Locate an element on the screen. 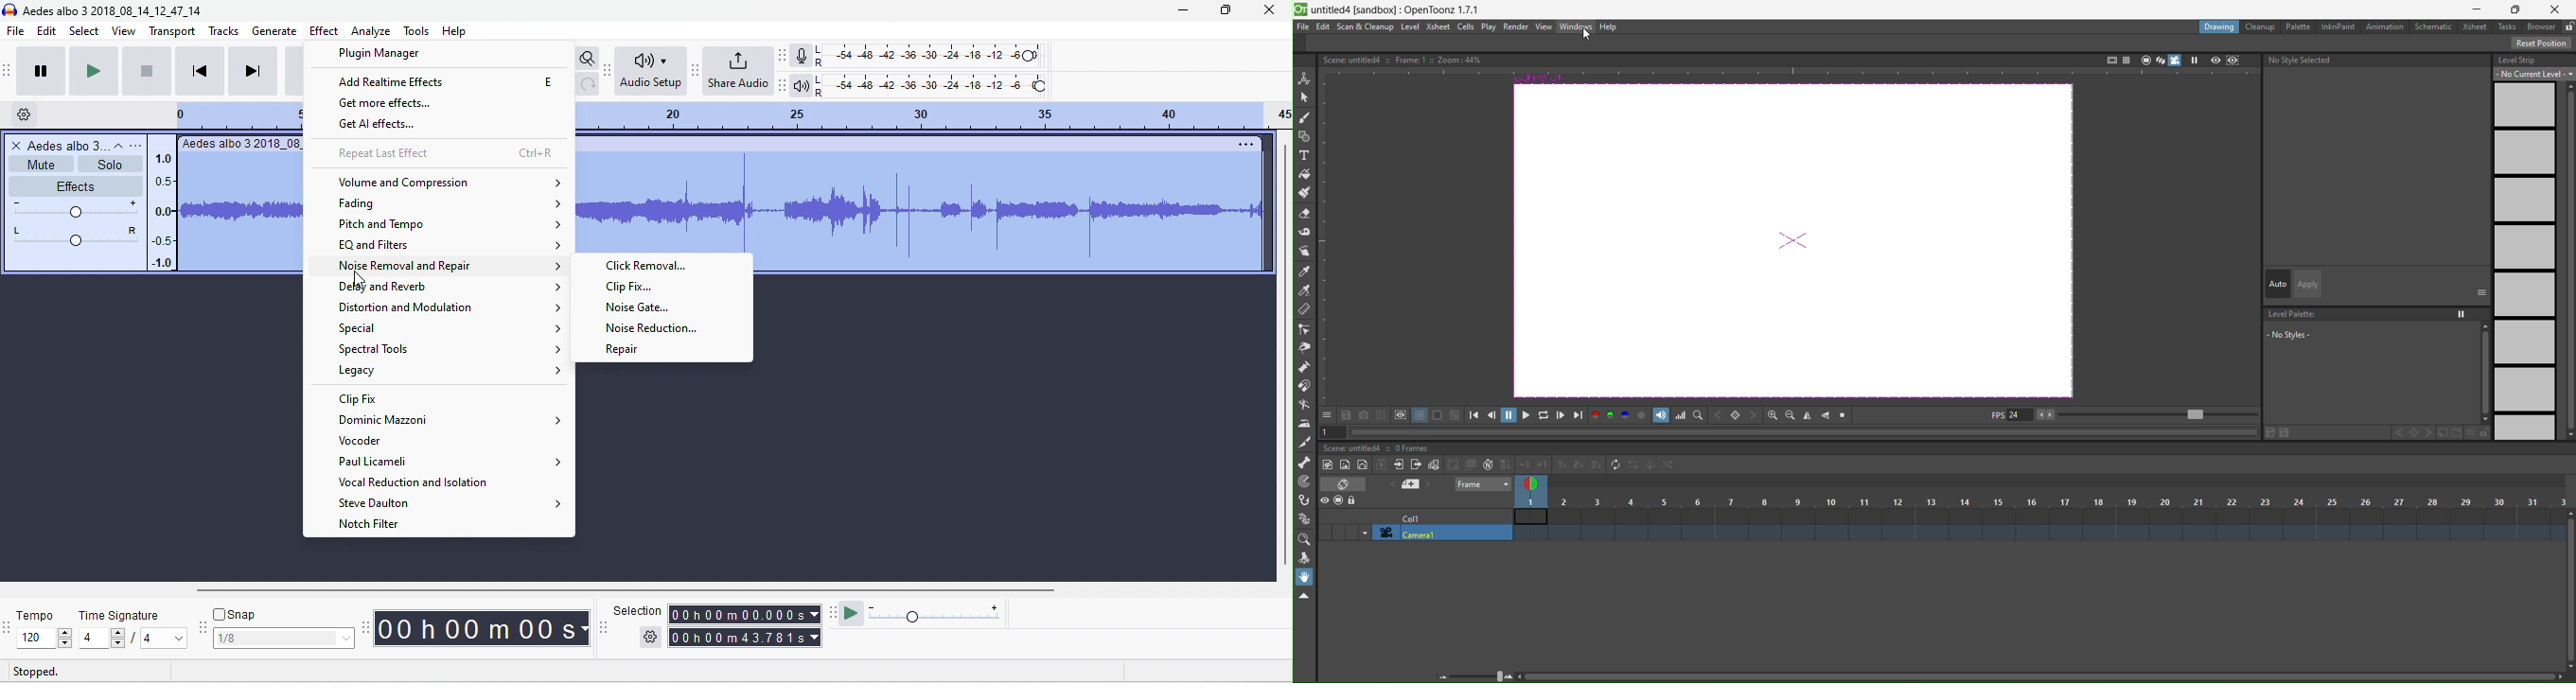  playback level is located at coordinates (941, 84).